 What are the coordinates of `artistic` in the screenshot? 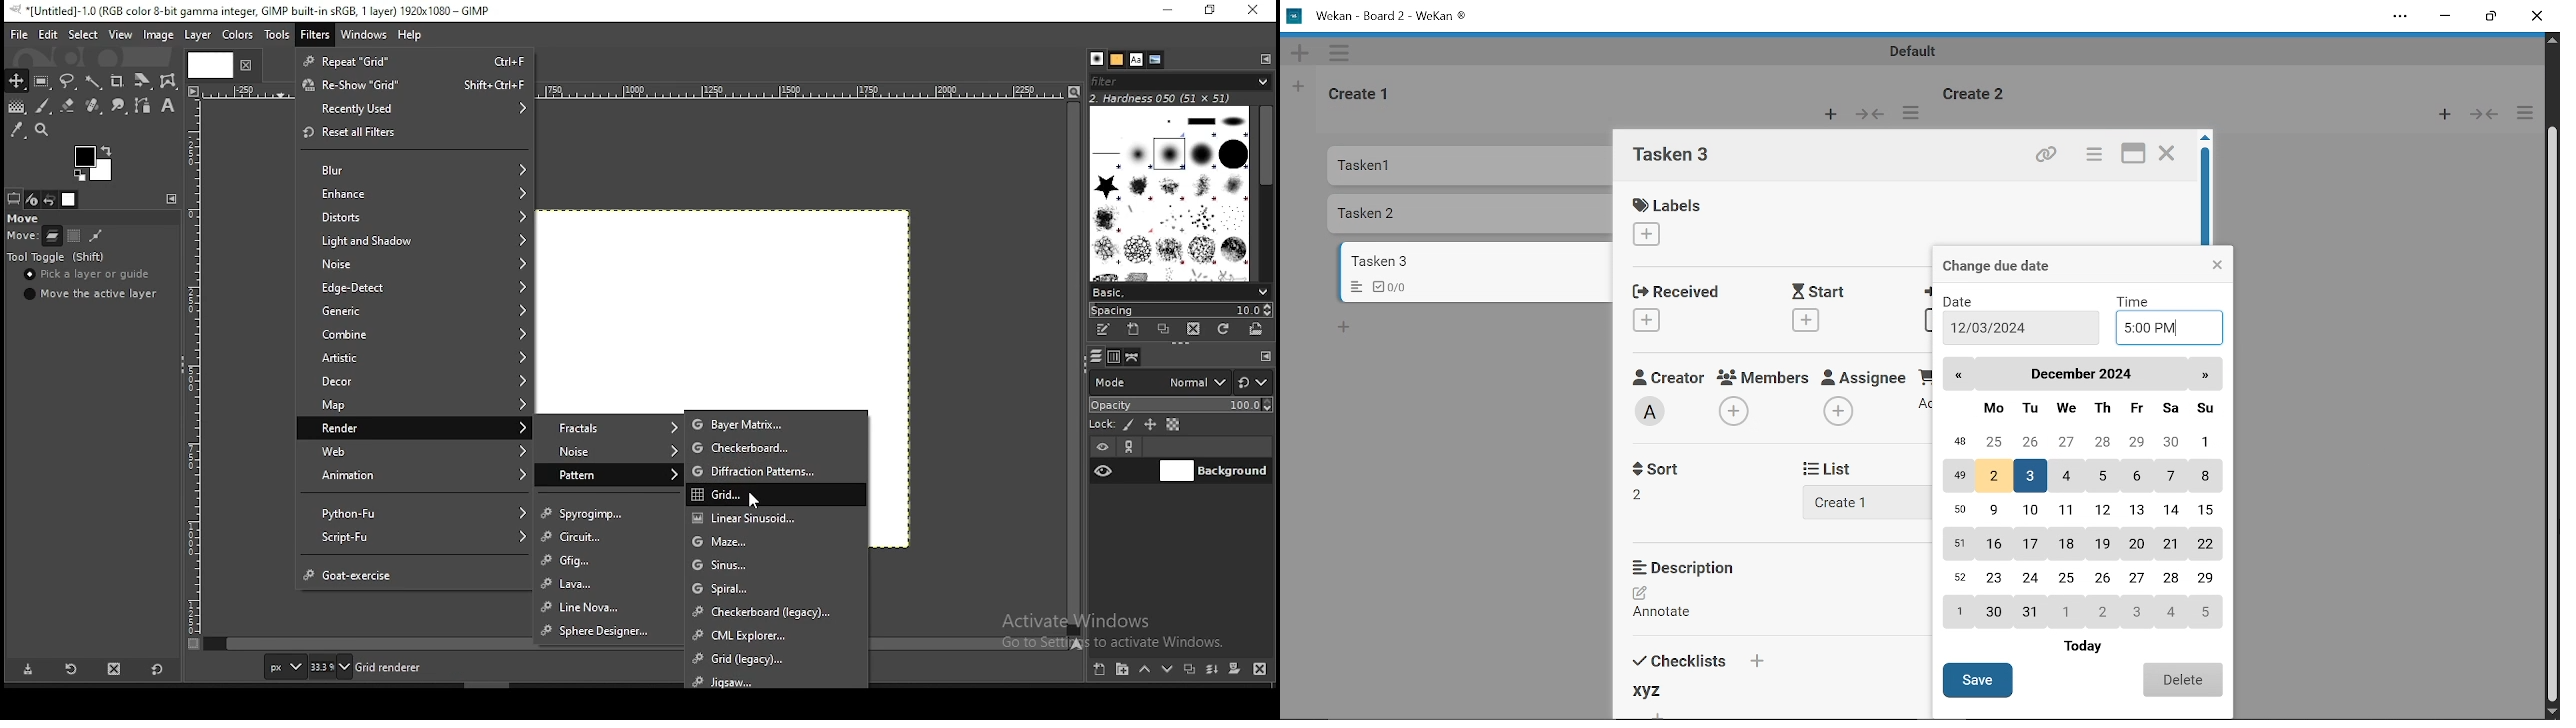 It's located at (411, 355).